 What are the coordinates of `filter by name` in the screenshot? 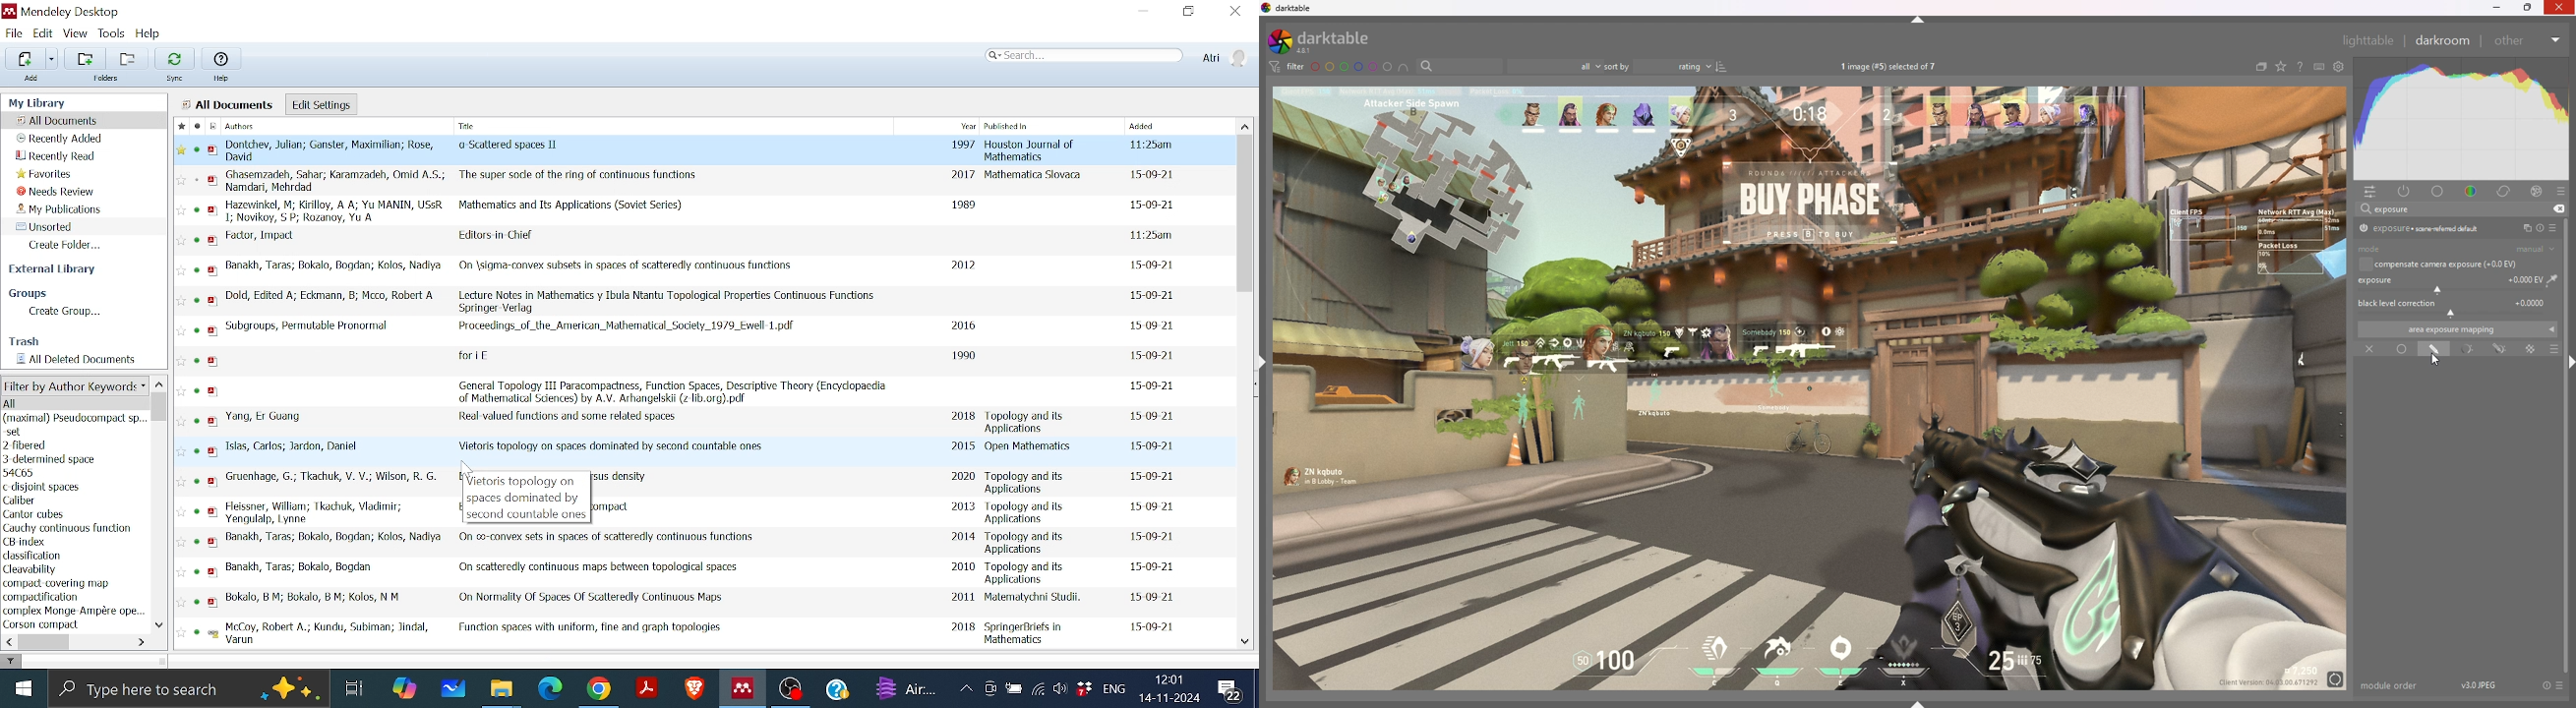 It's located at (1459, 65).